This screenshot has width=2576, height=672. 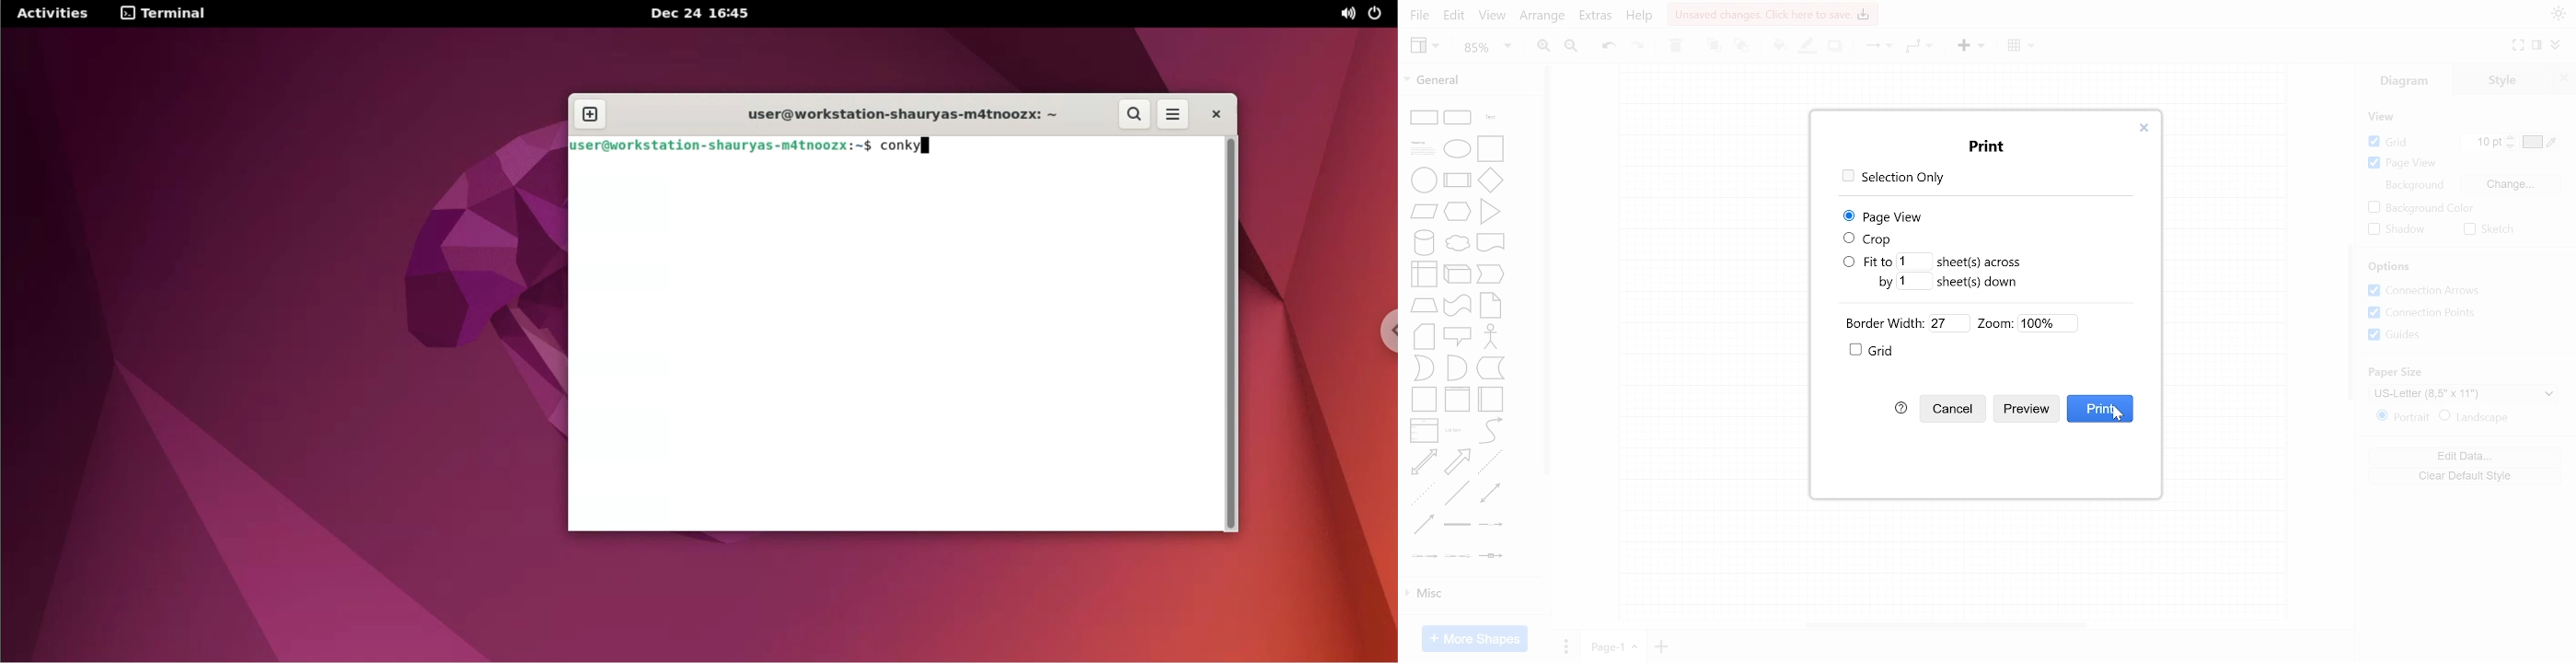 I want to click on Arrow, so click(x=1457, y=462).